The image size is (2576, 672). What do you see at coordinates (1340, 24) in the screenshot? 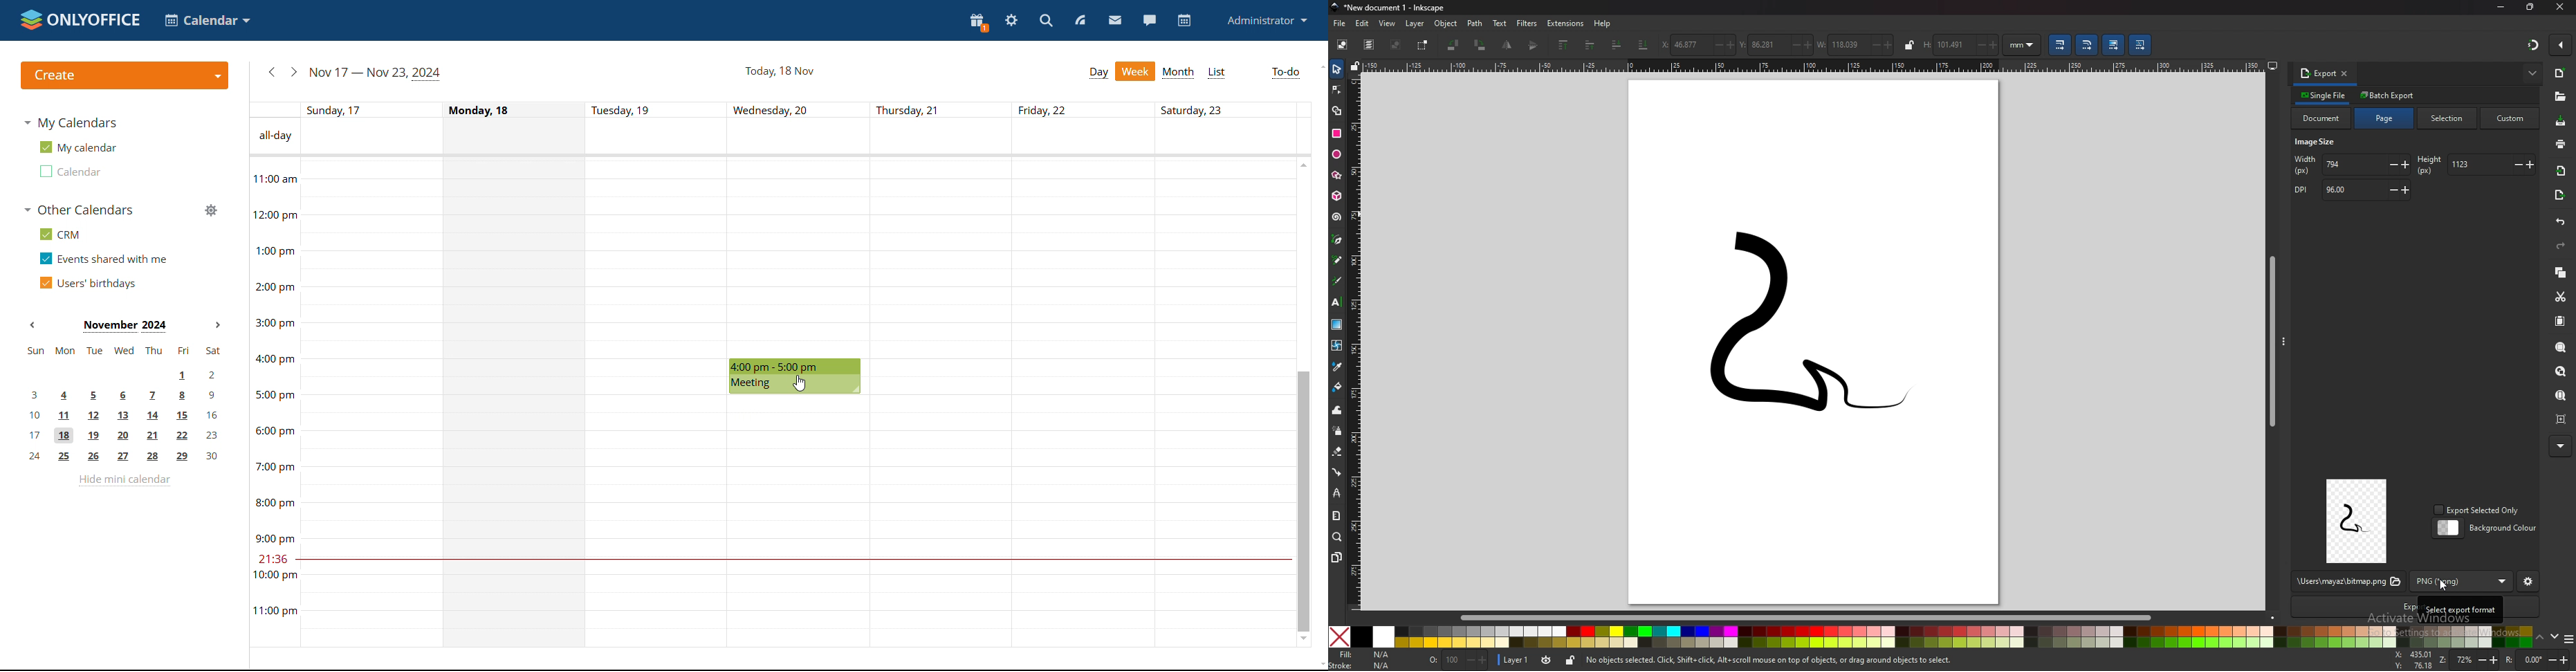
I see `file` at bounding box center [1340, 24].